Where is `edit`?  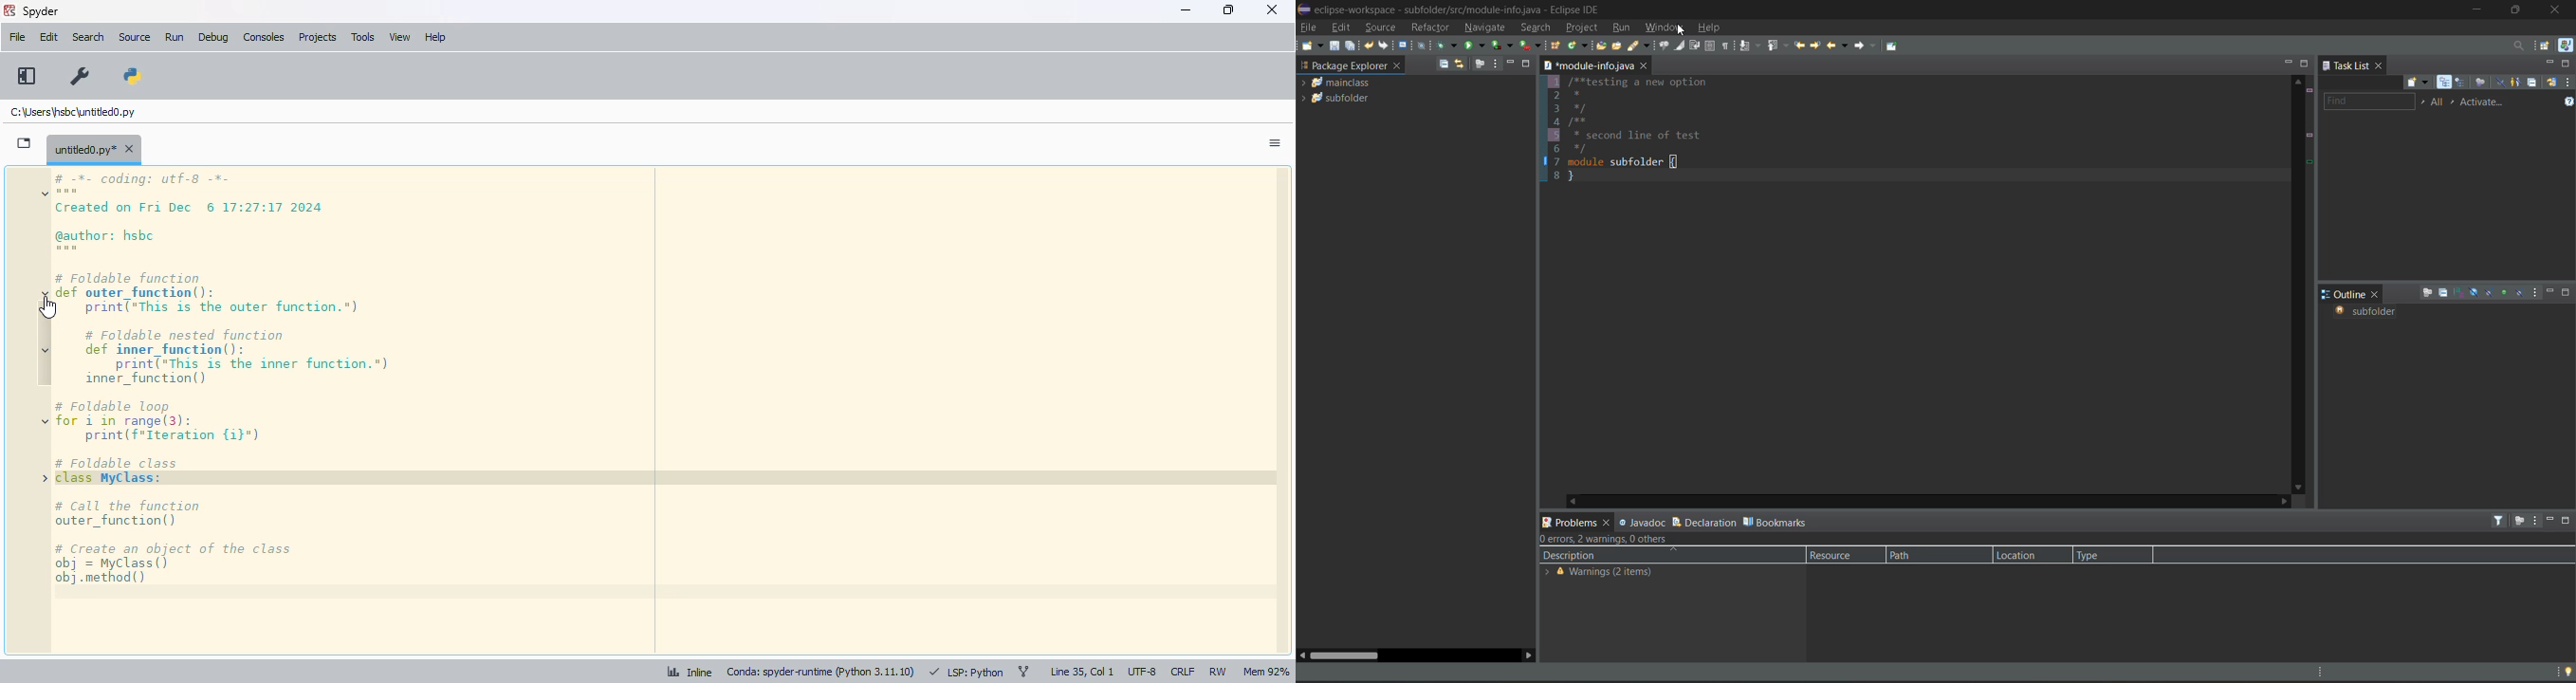
edit is located at coordinates (48, 37).